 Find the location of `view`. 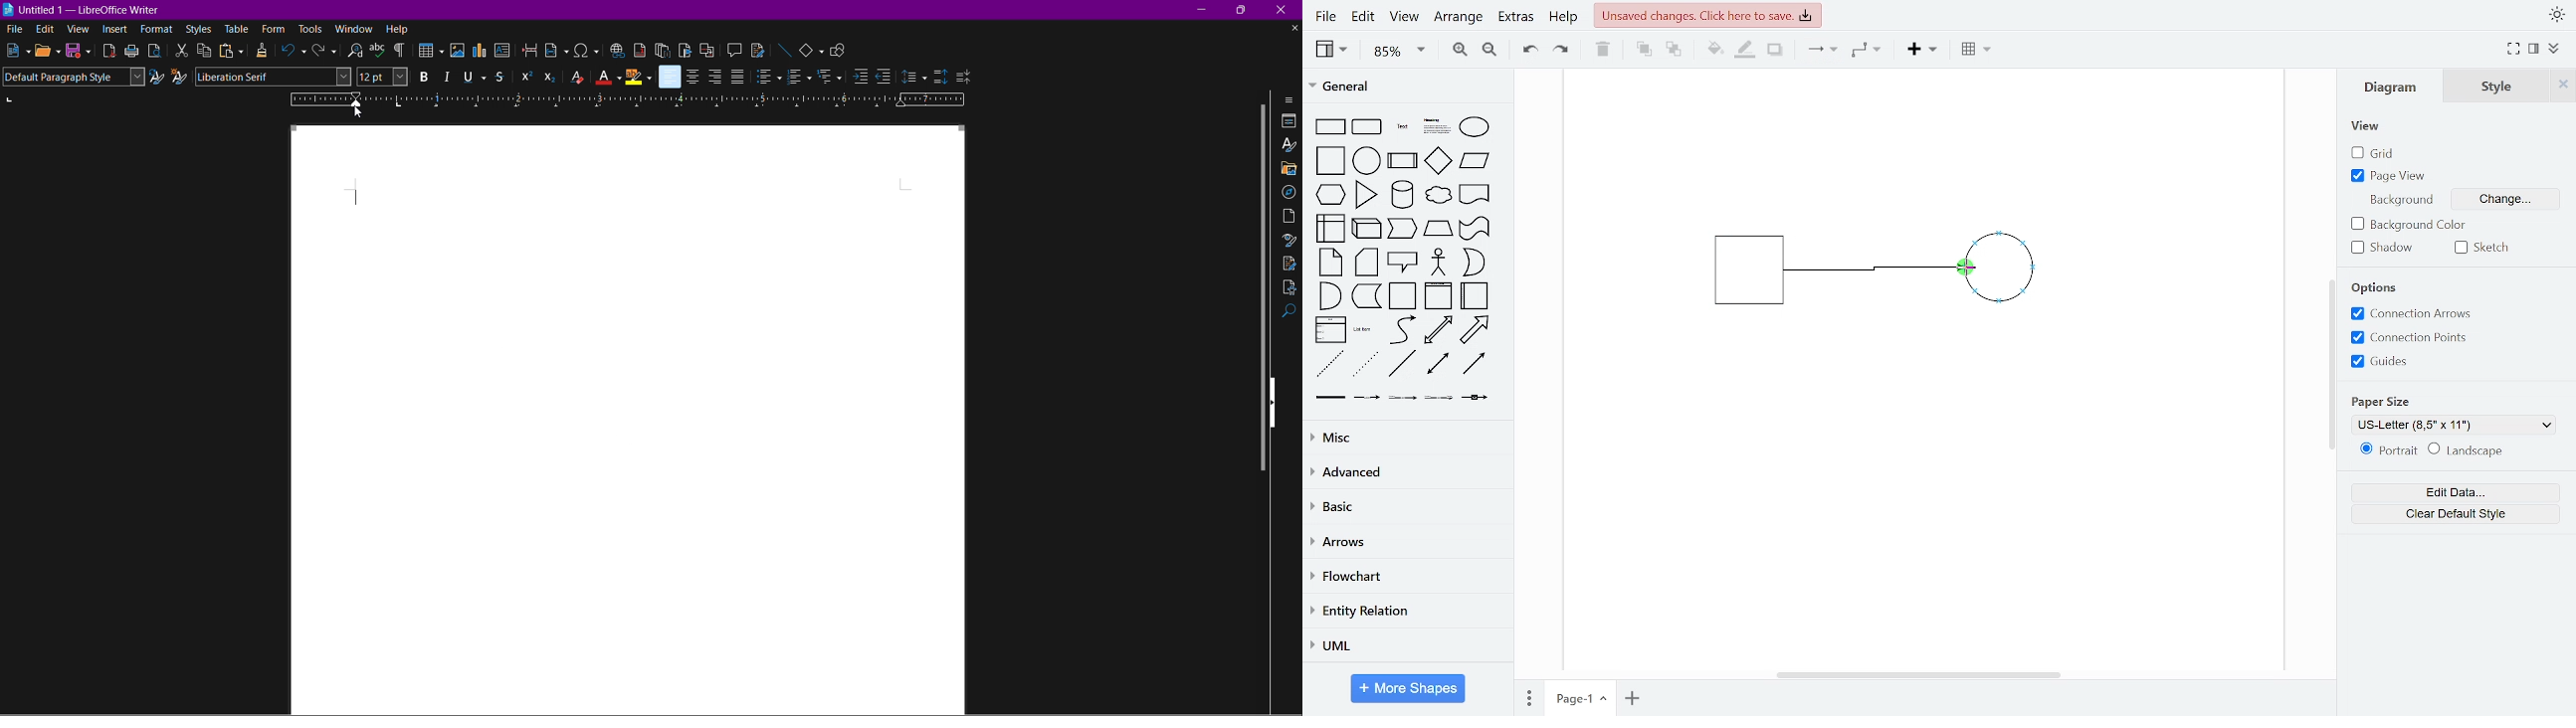

view is located at coordinates (1334, 49).